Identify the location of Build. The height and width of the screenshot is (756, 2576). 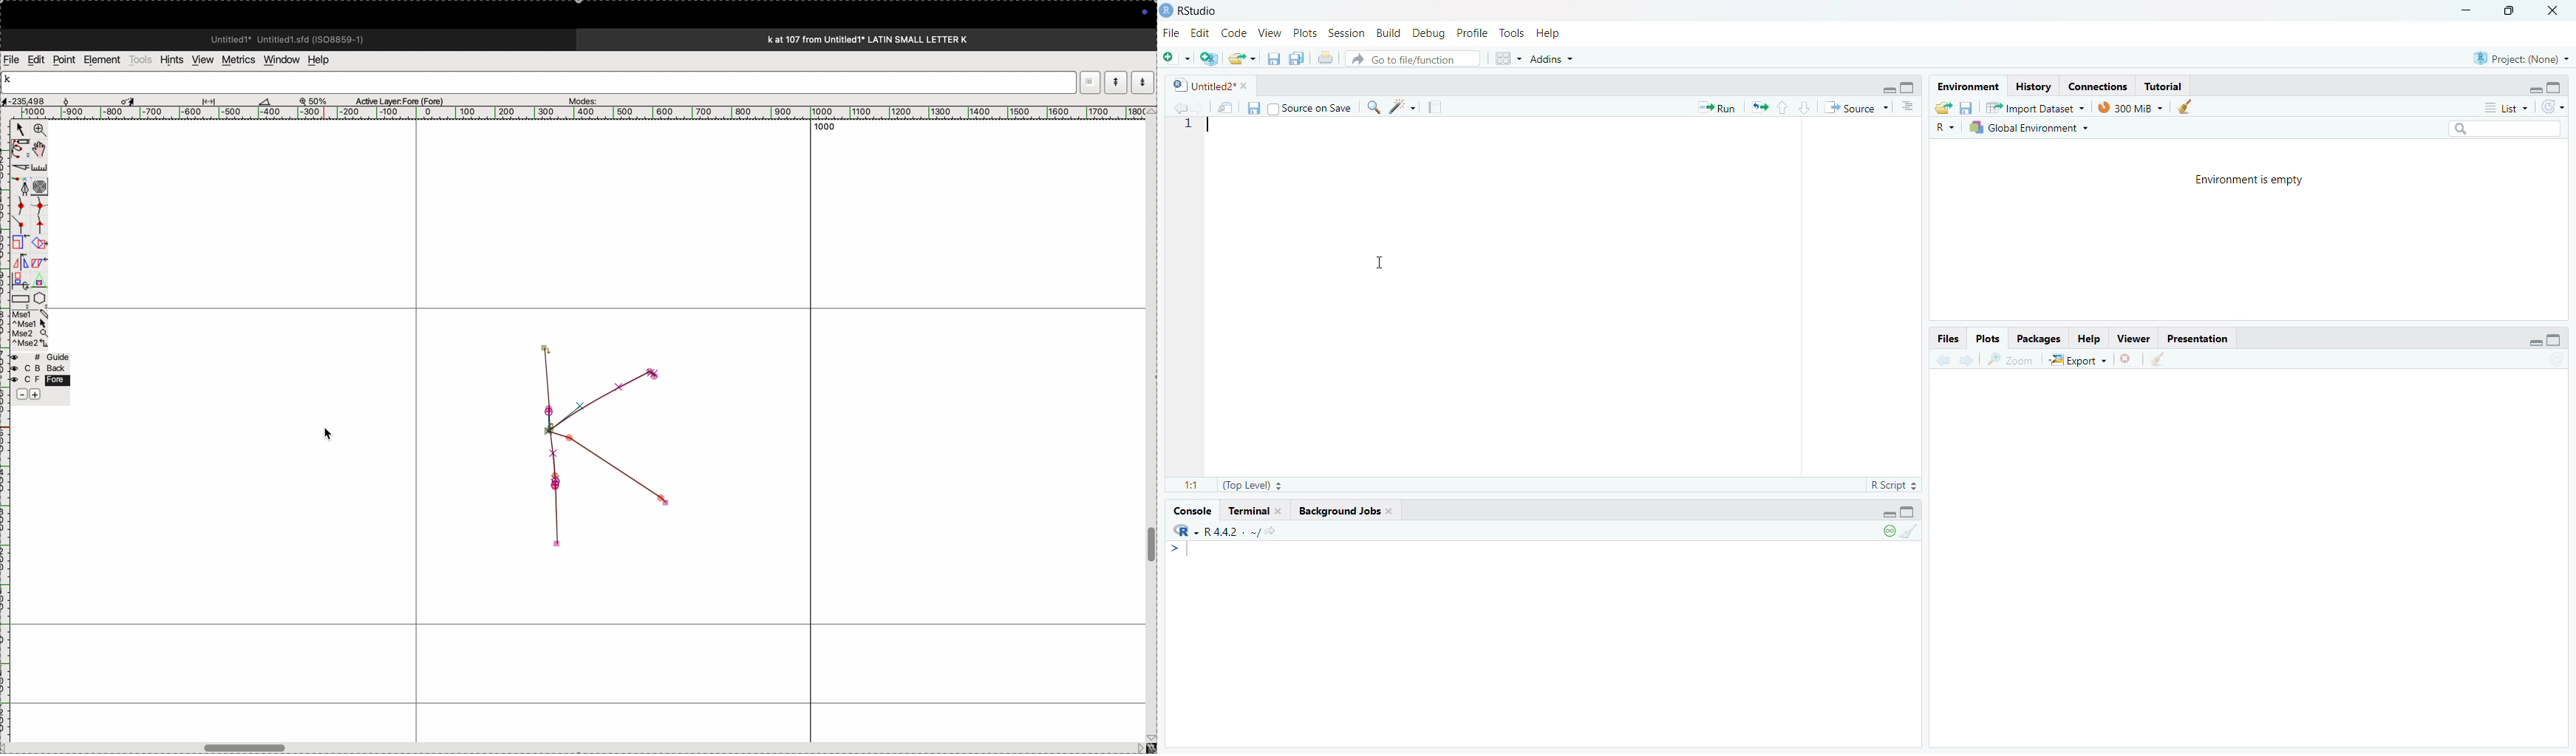
(1387, 33).